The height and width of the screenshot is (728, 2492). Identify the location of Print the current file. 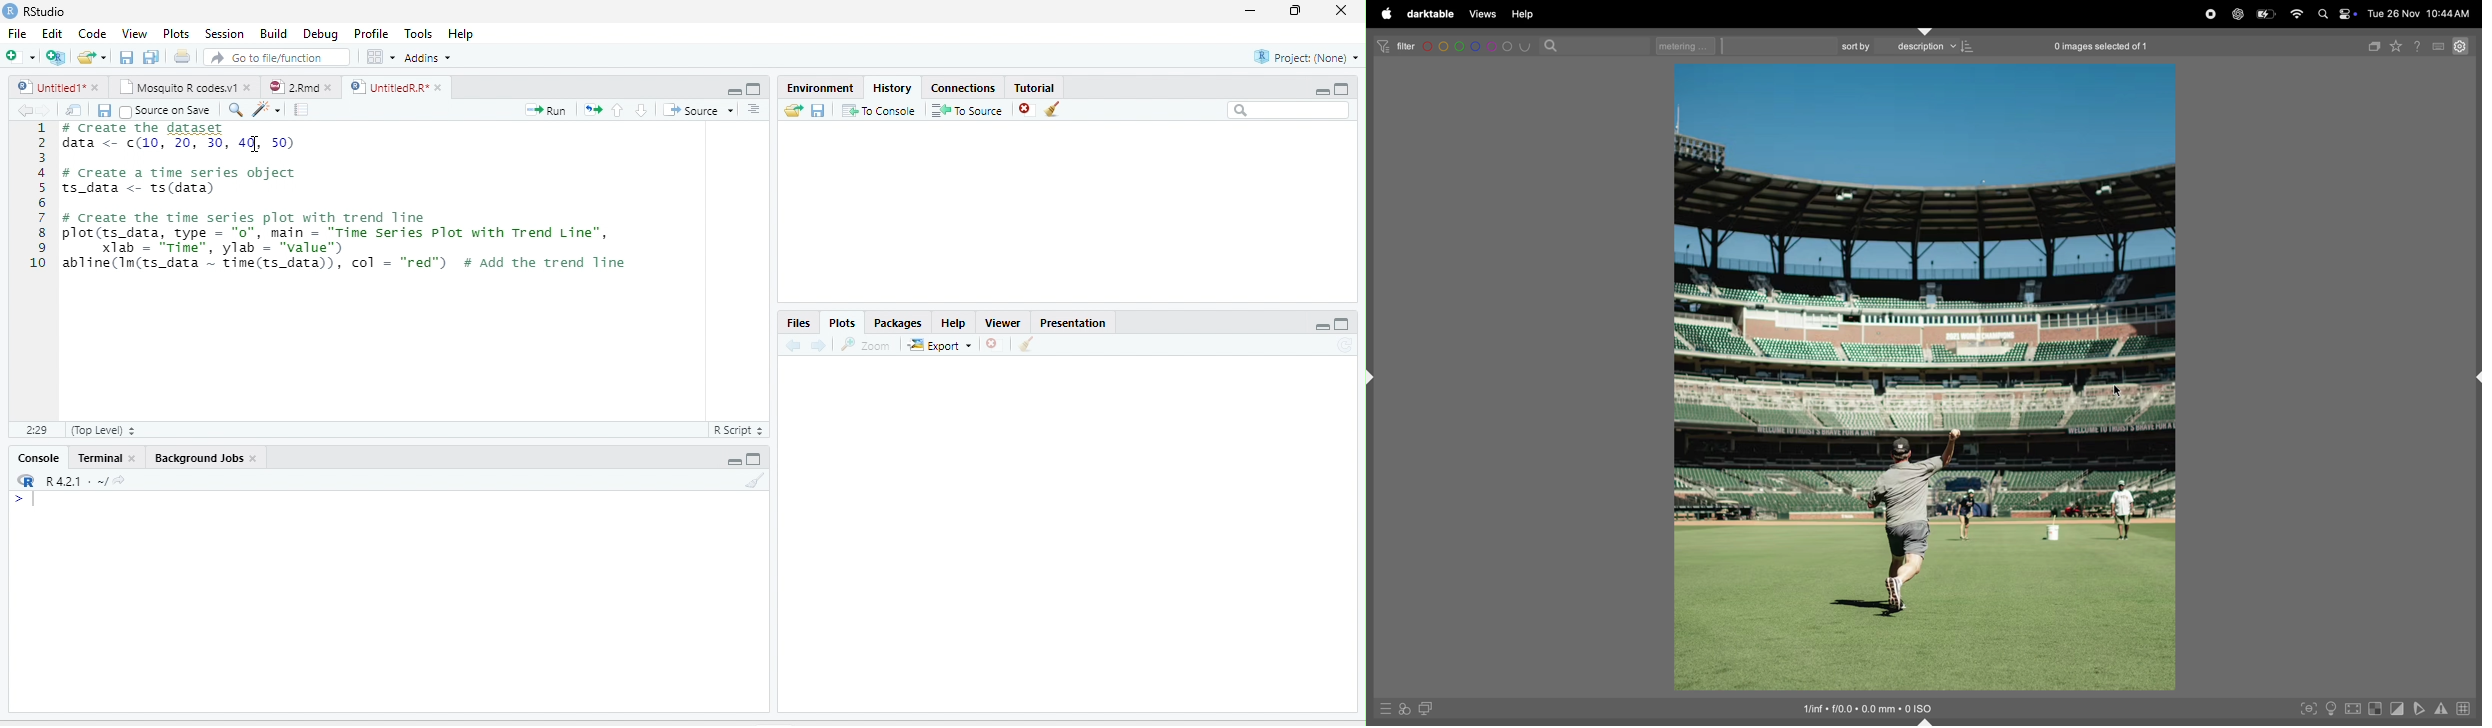
(181, 56).